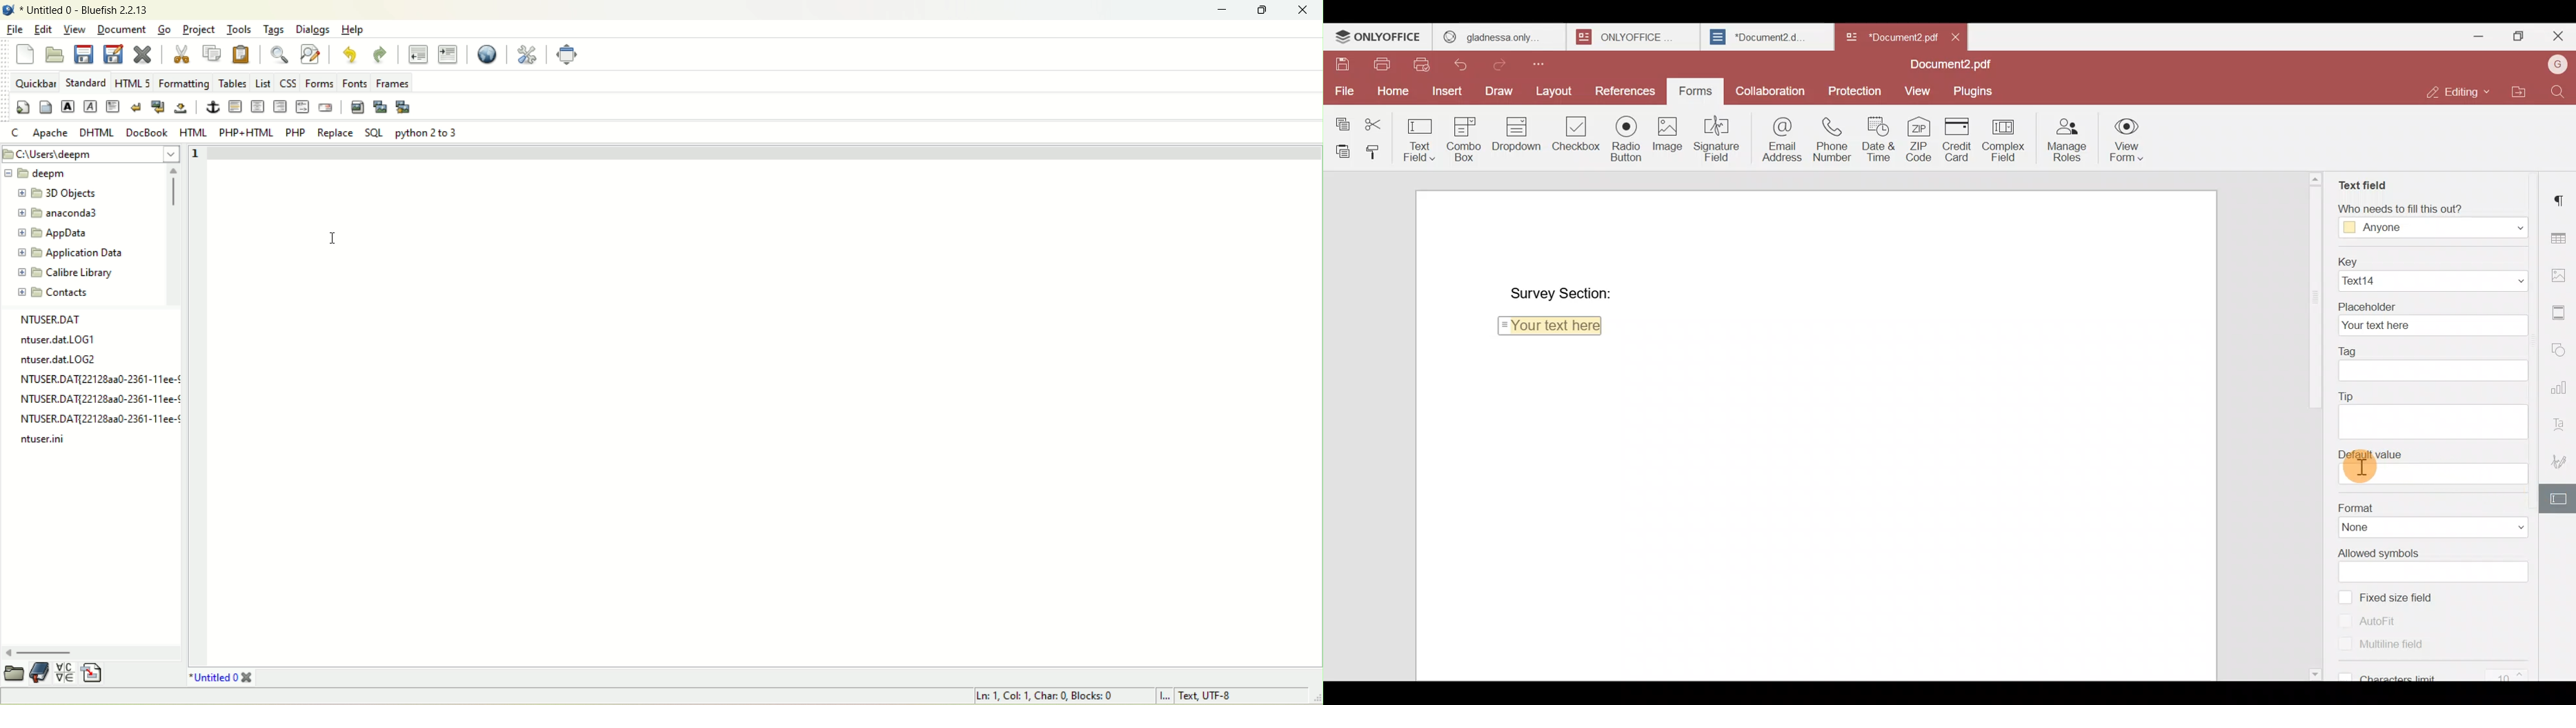 This screenshot has height=728, width=2576. I want to click on *Document2.d.., so click(1759, 35).